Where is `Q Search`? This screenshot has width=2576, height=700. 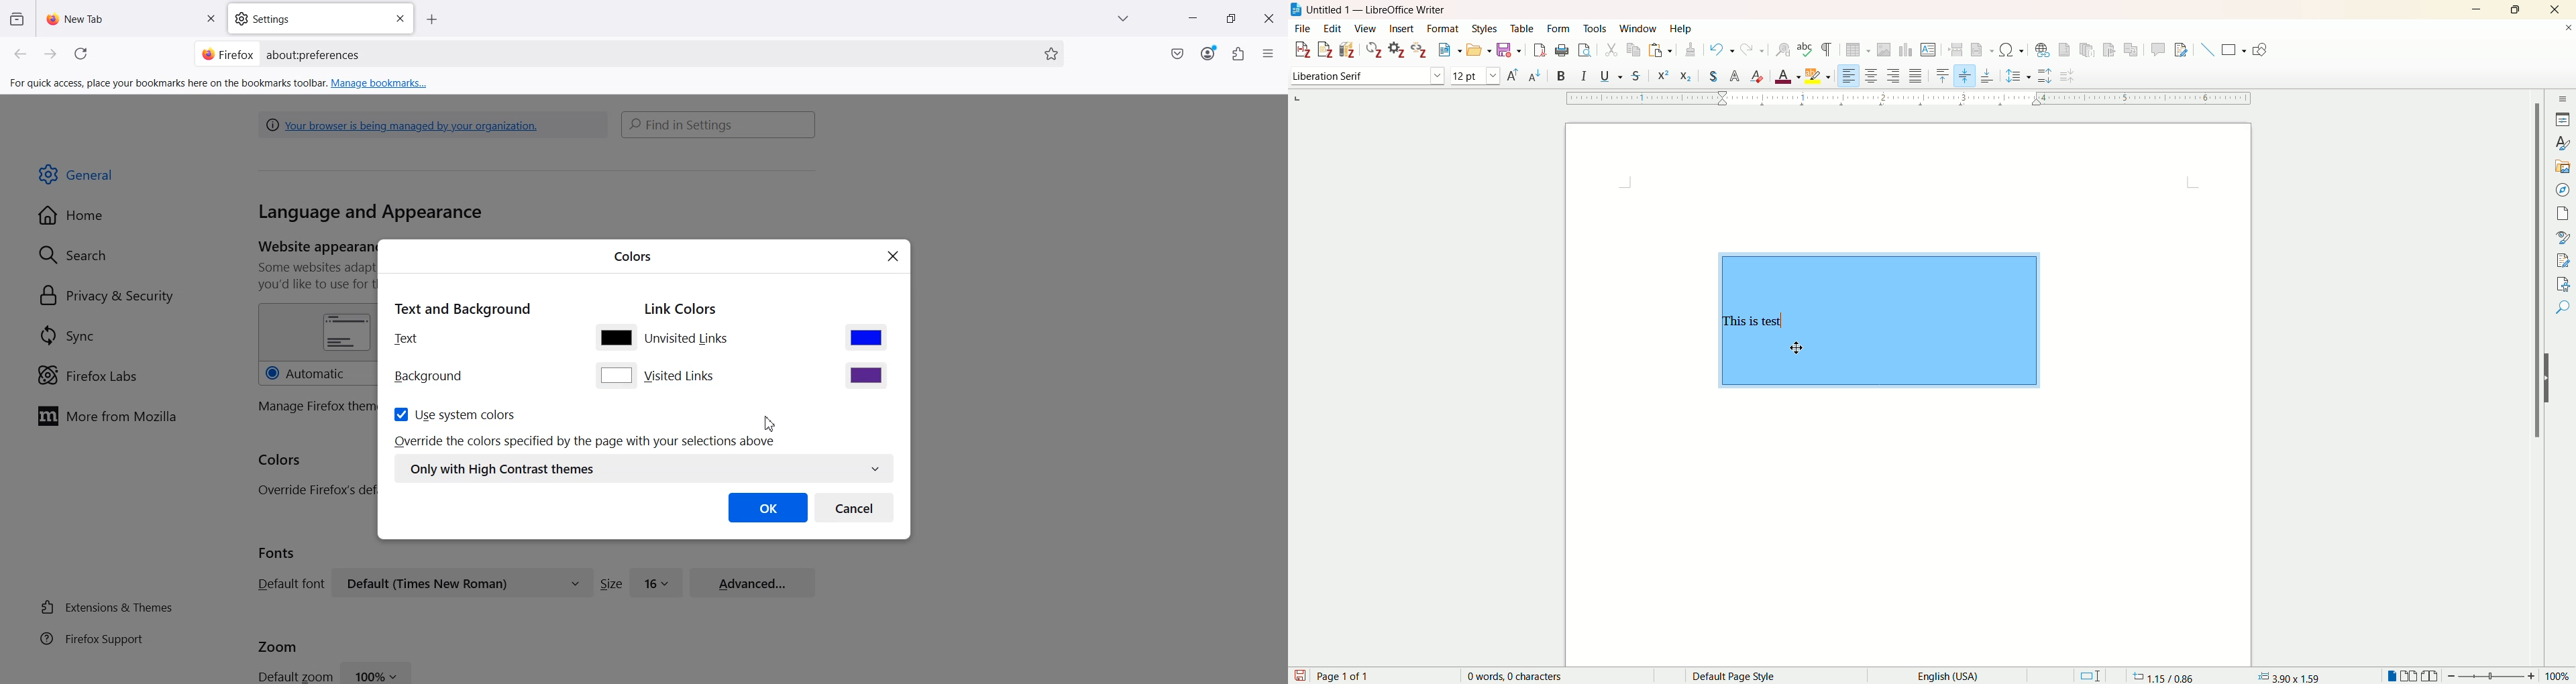
Q Search is located at coordinates (79, 254).